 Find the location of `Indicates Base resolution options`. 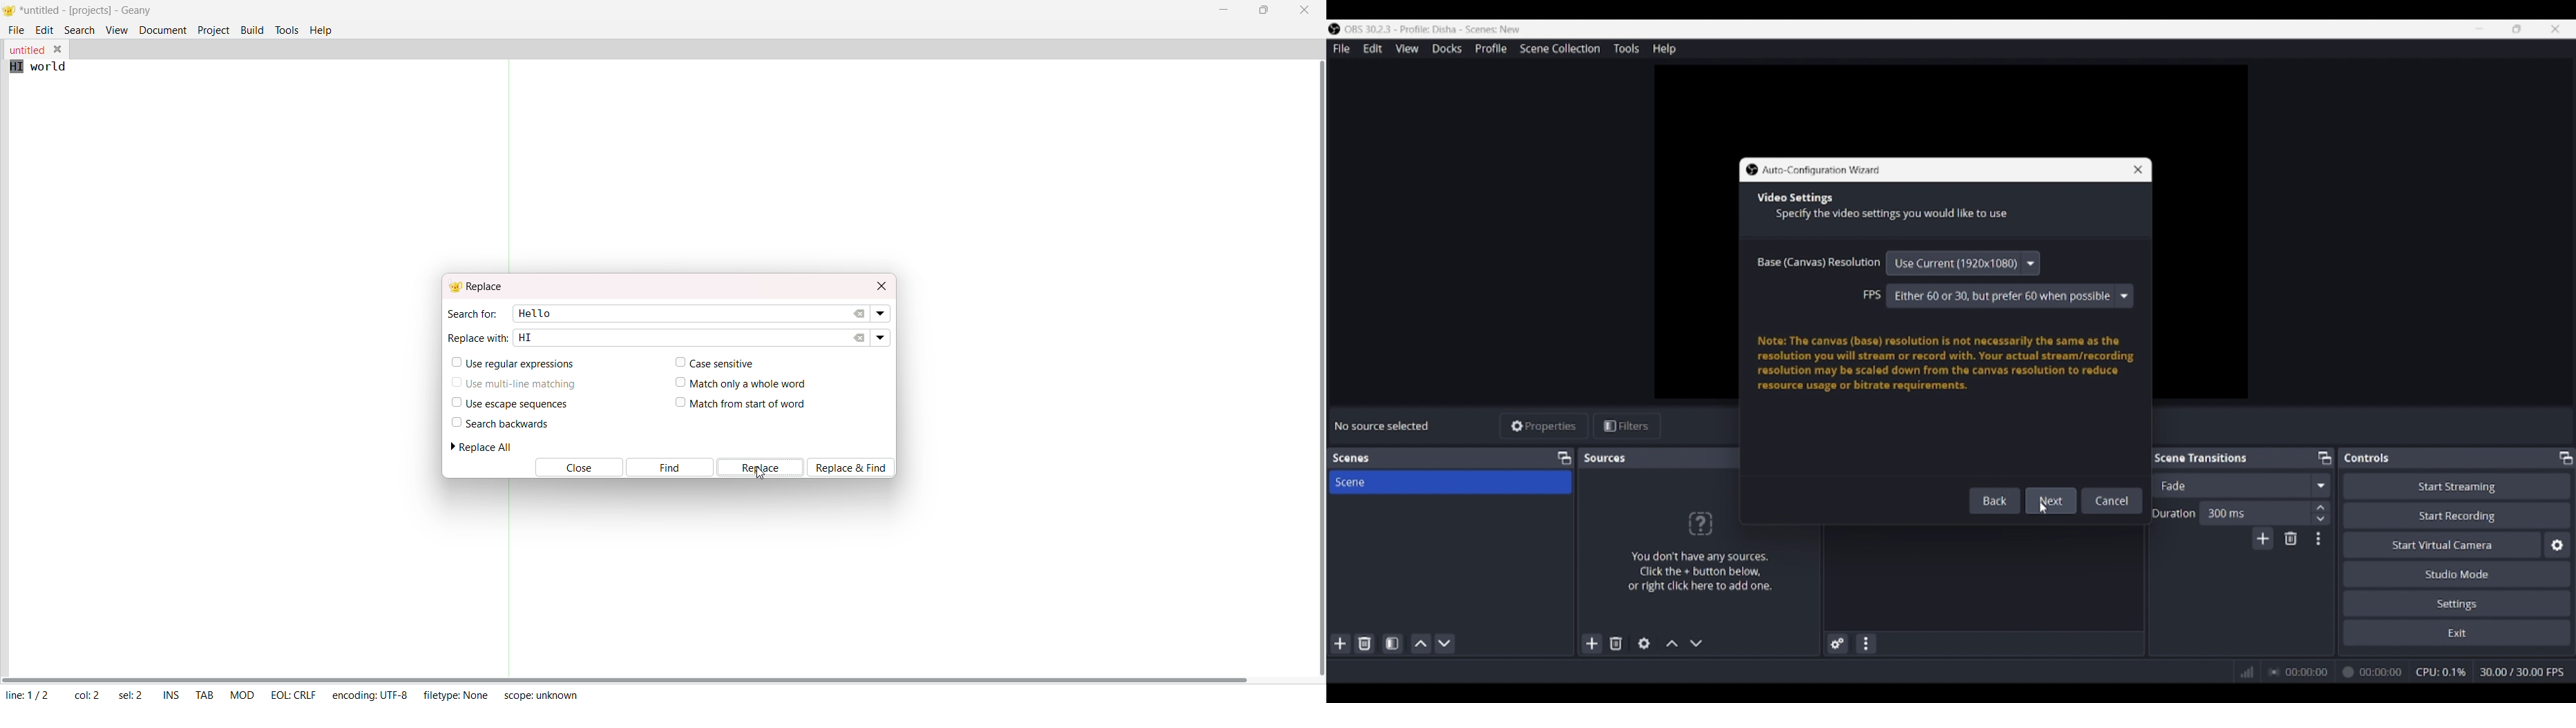

Indicates Base resolution options is located at coordinates (1819, 262).